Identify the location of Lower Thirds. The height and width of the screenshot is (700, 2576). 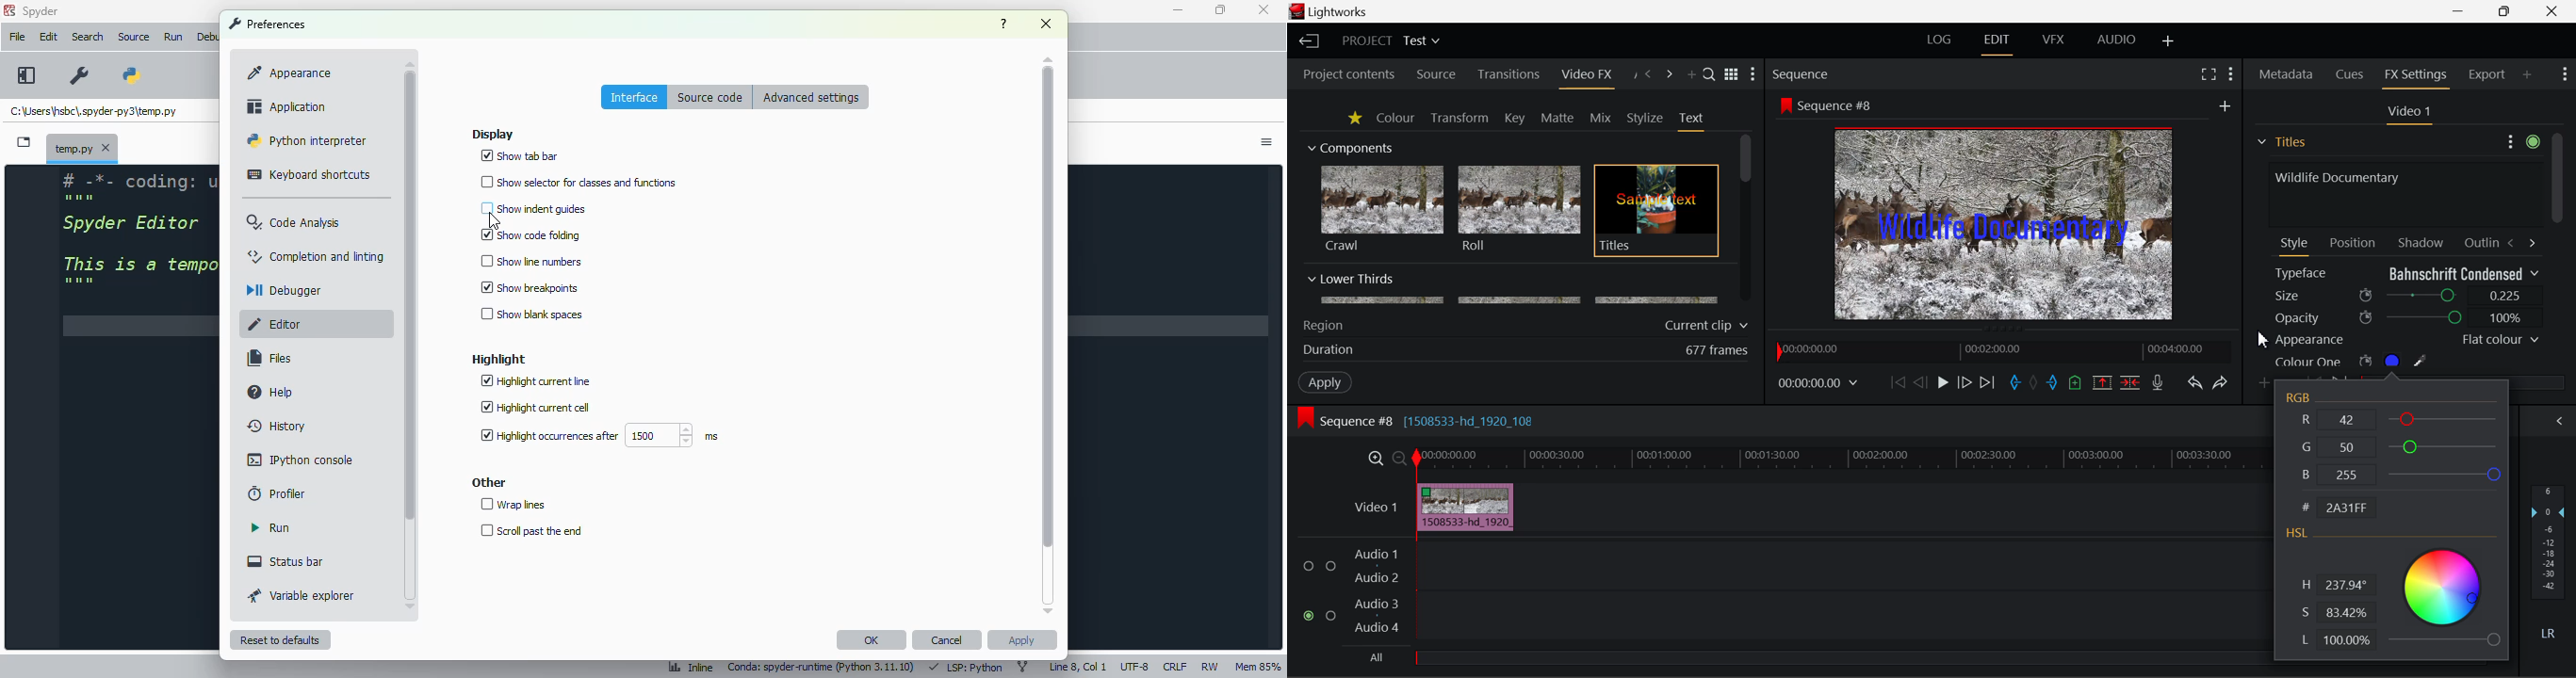
(1514, 288).